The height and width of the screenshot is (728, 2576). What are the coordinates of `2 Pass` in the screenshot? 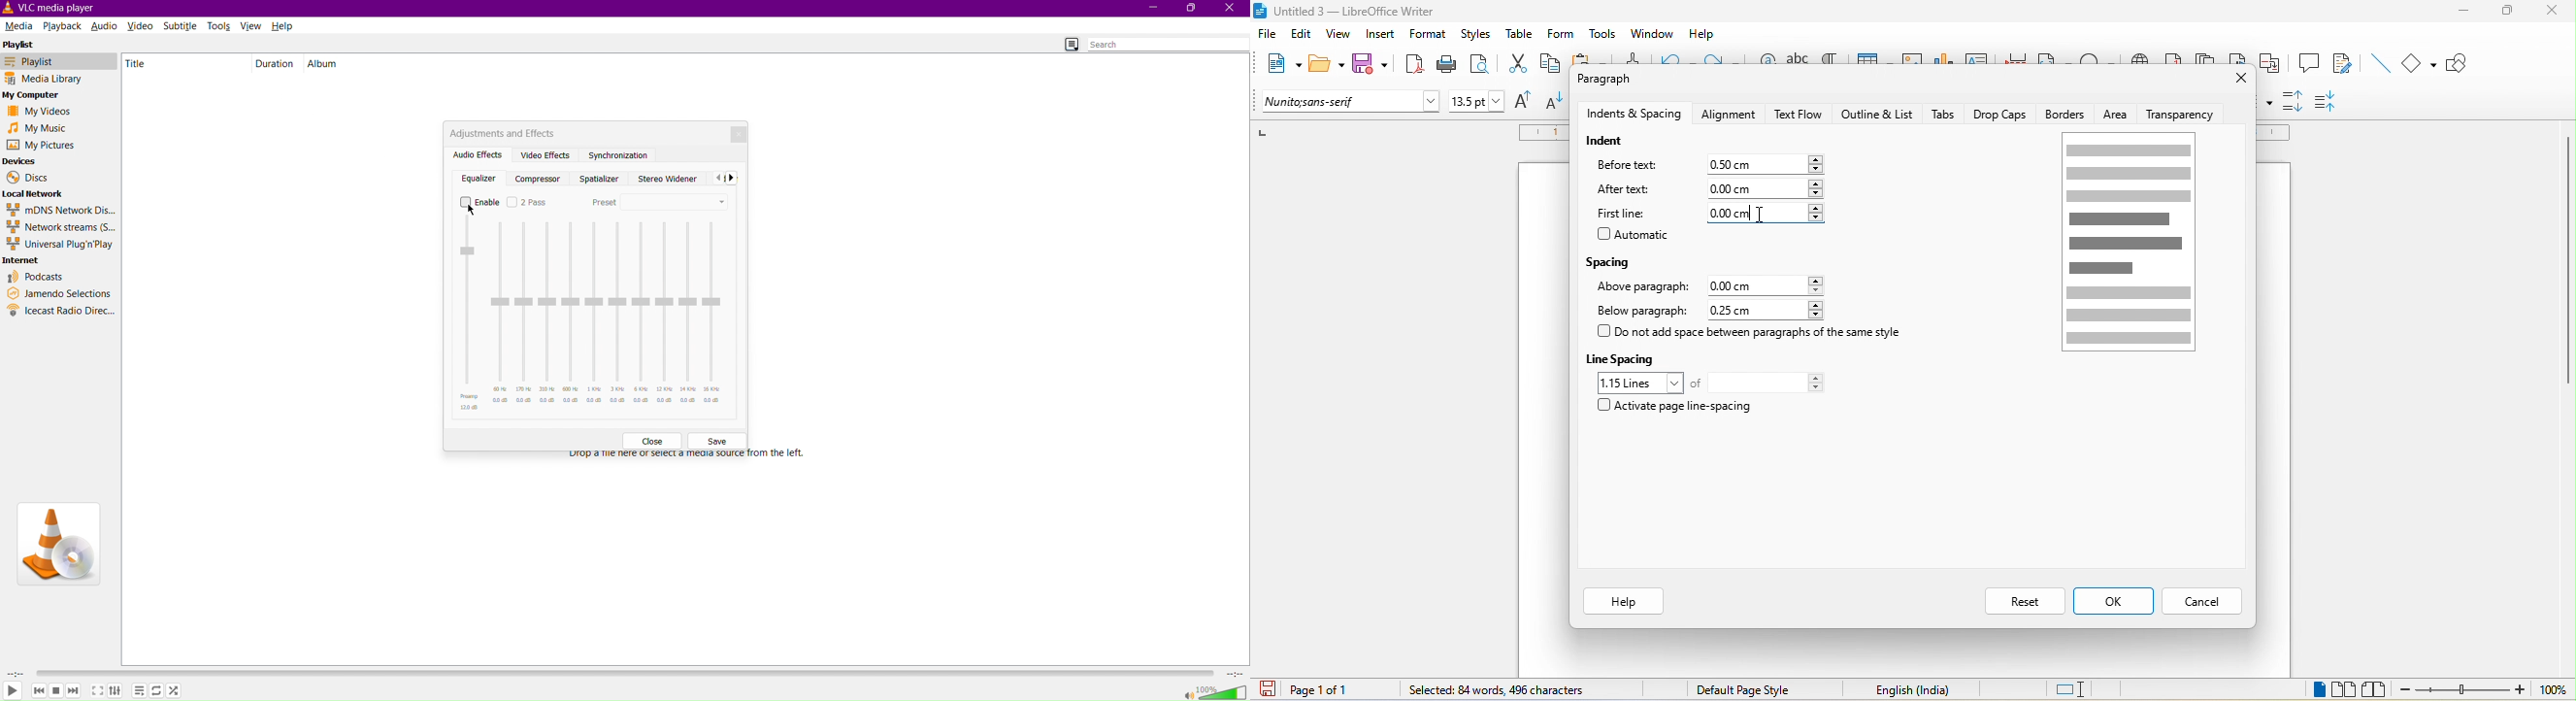 It's located at (528, 205).